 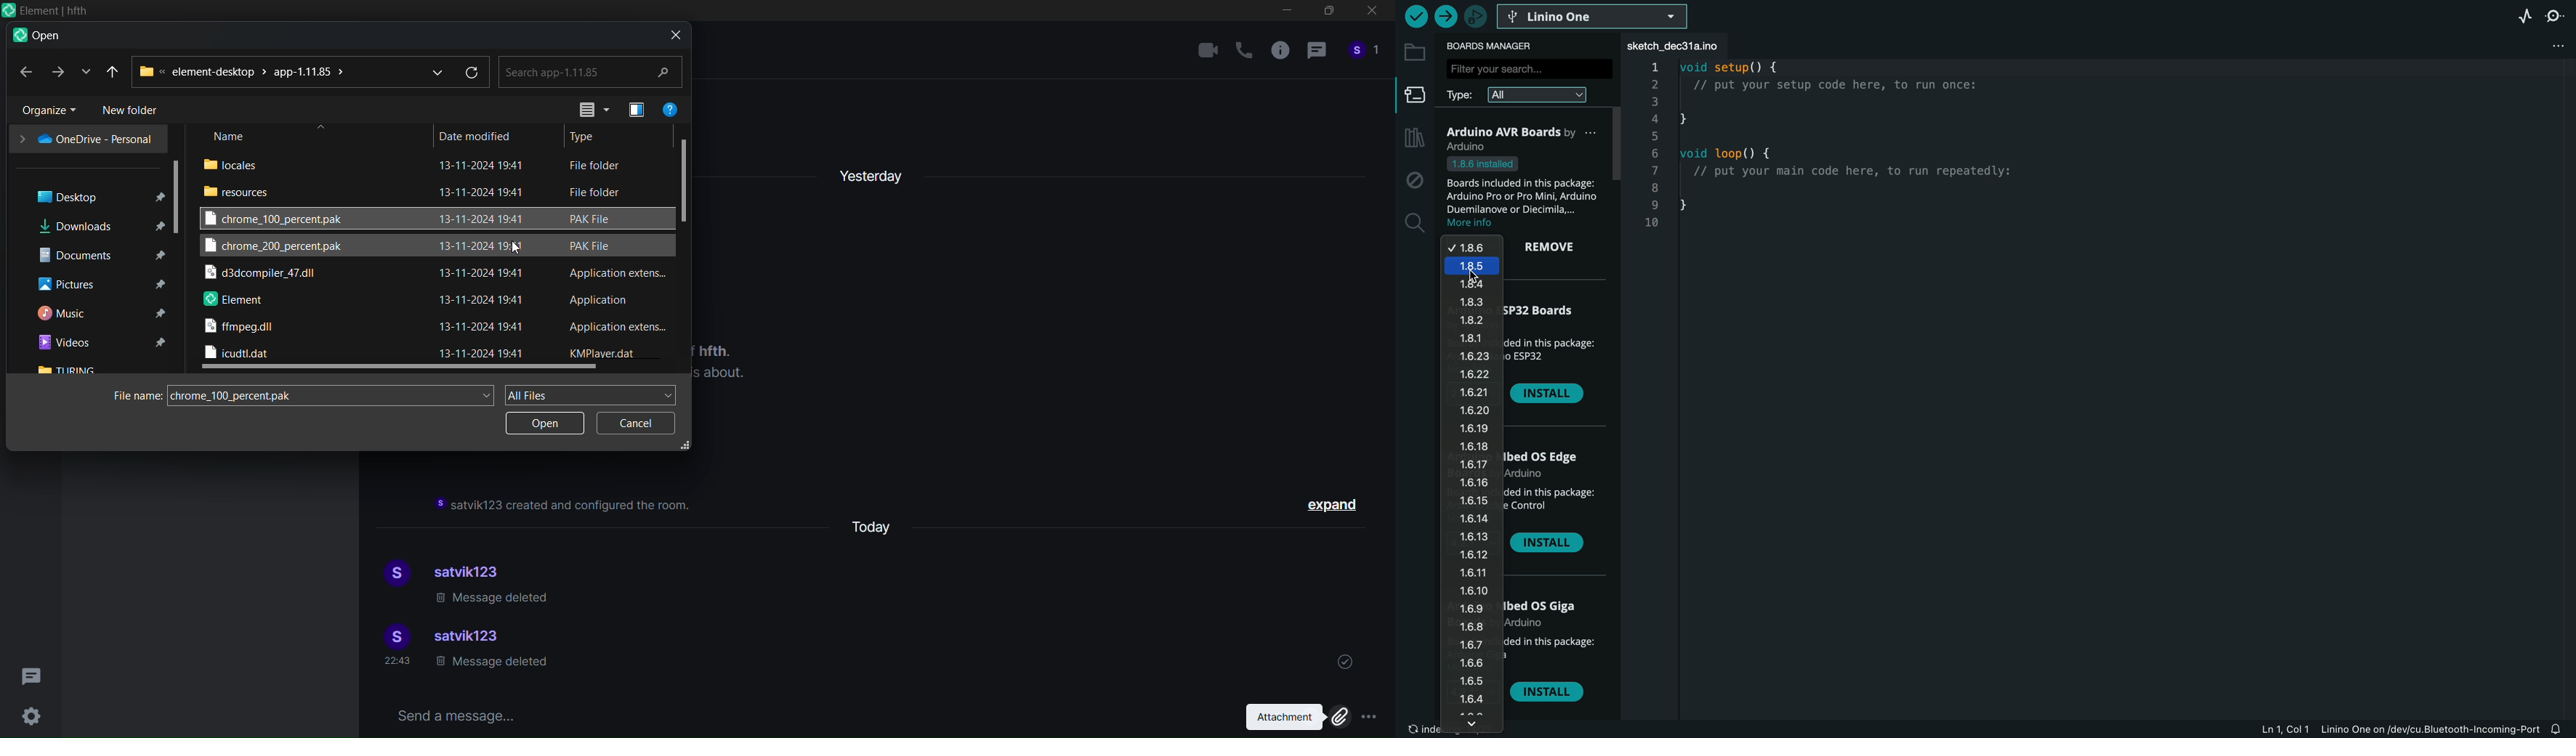 I want to click on date, so click(x=485, y=259).